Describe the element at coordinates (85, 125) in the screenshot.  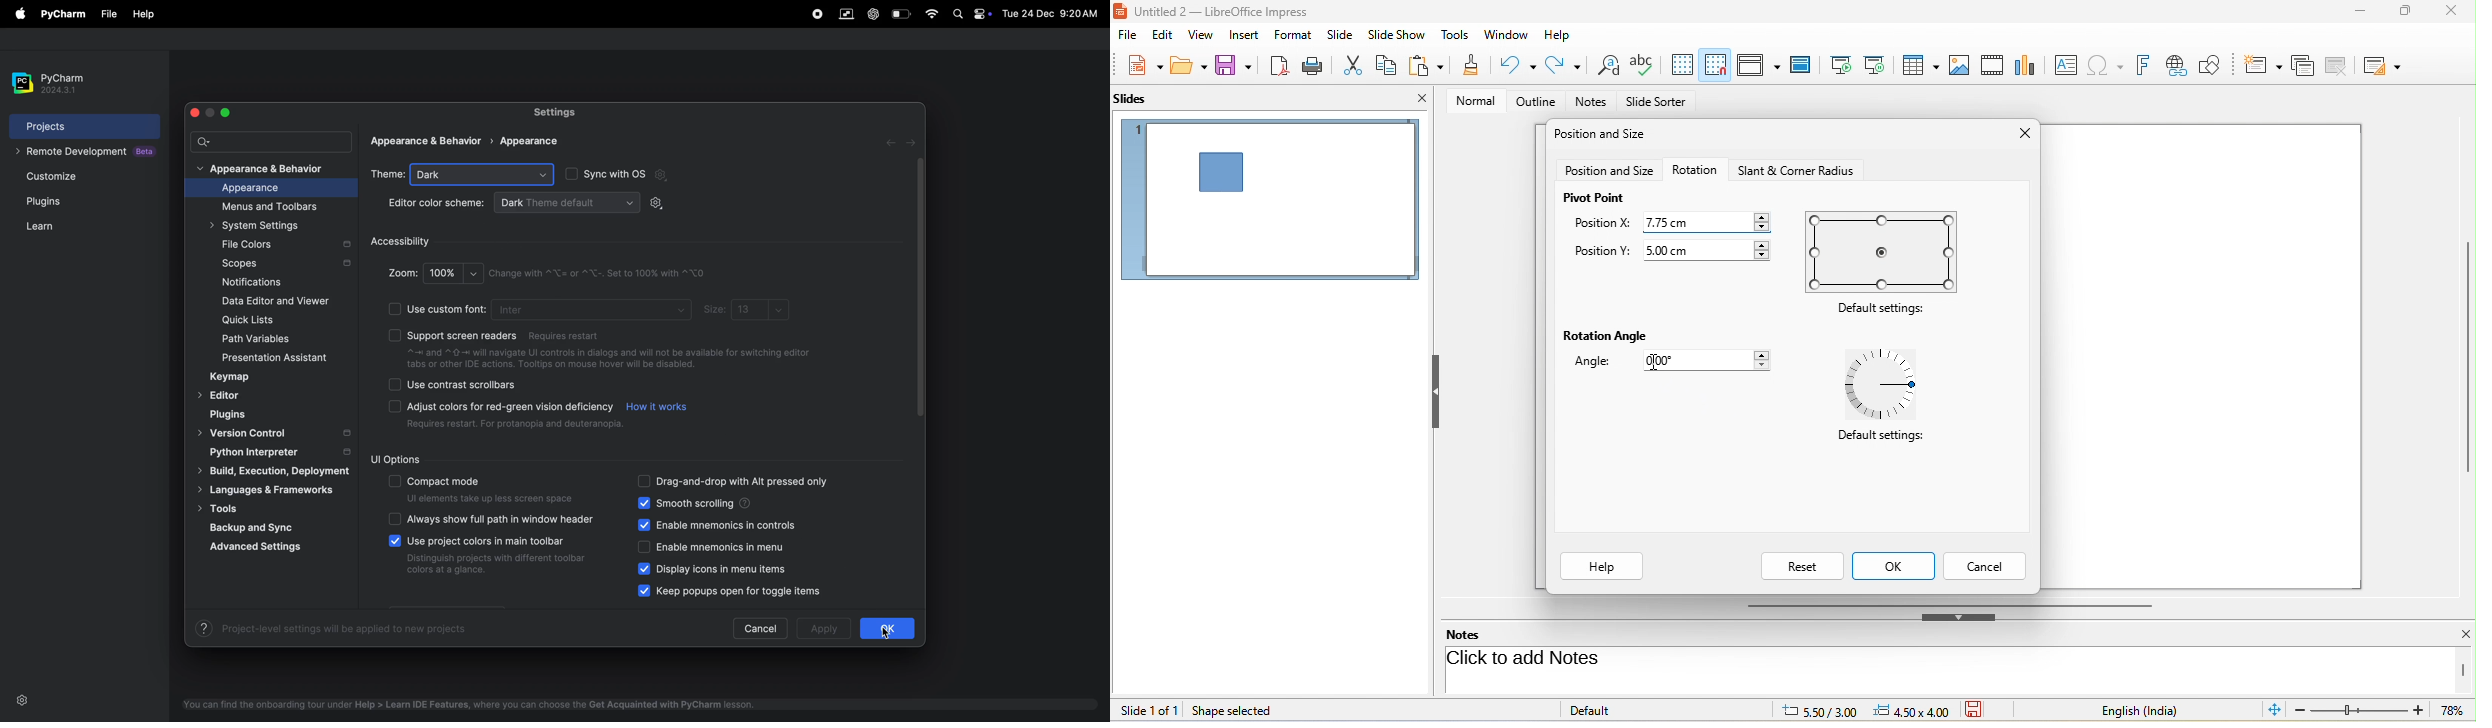
I see `projects` at that location.